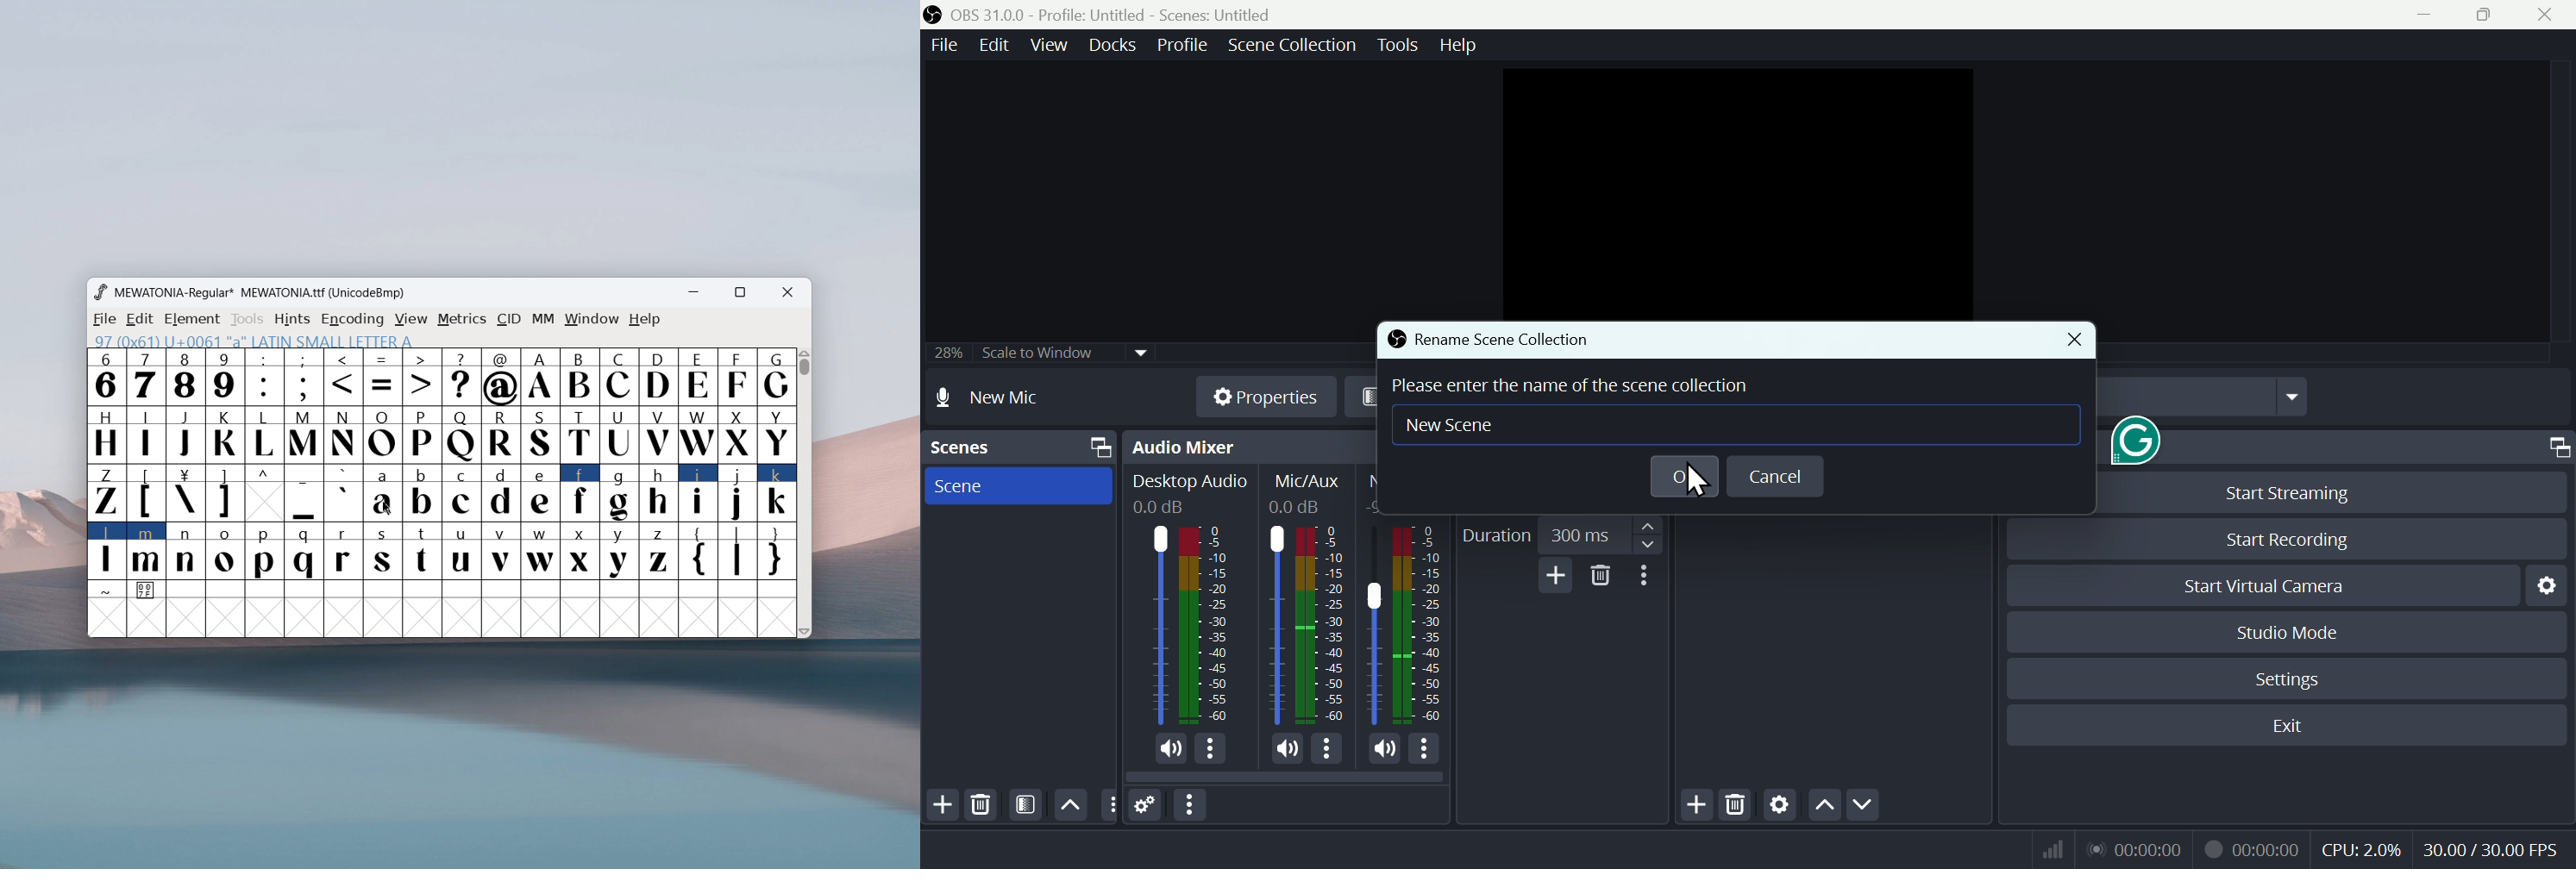  I want to click on Live Status, so click(2136, 849).